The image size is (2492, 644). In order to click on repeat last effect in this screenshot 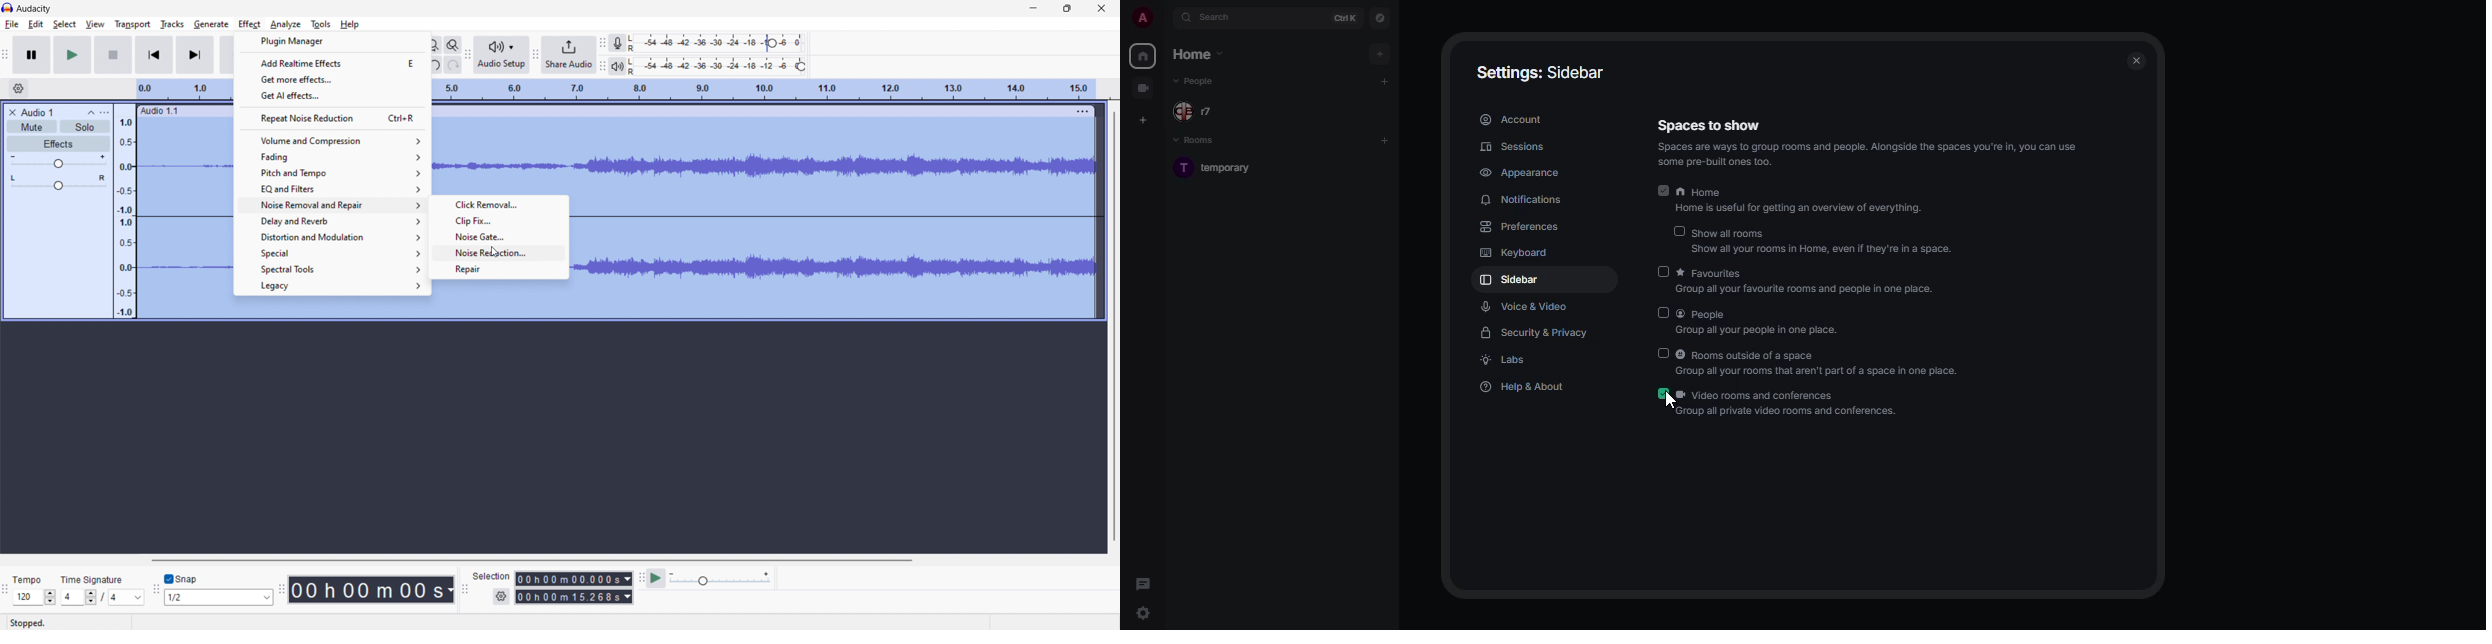, I will do `click(331, 118)`.